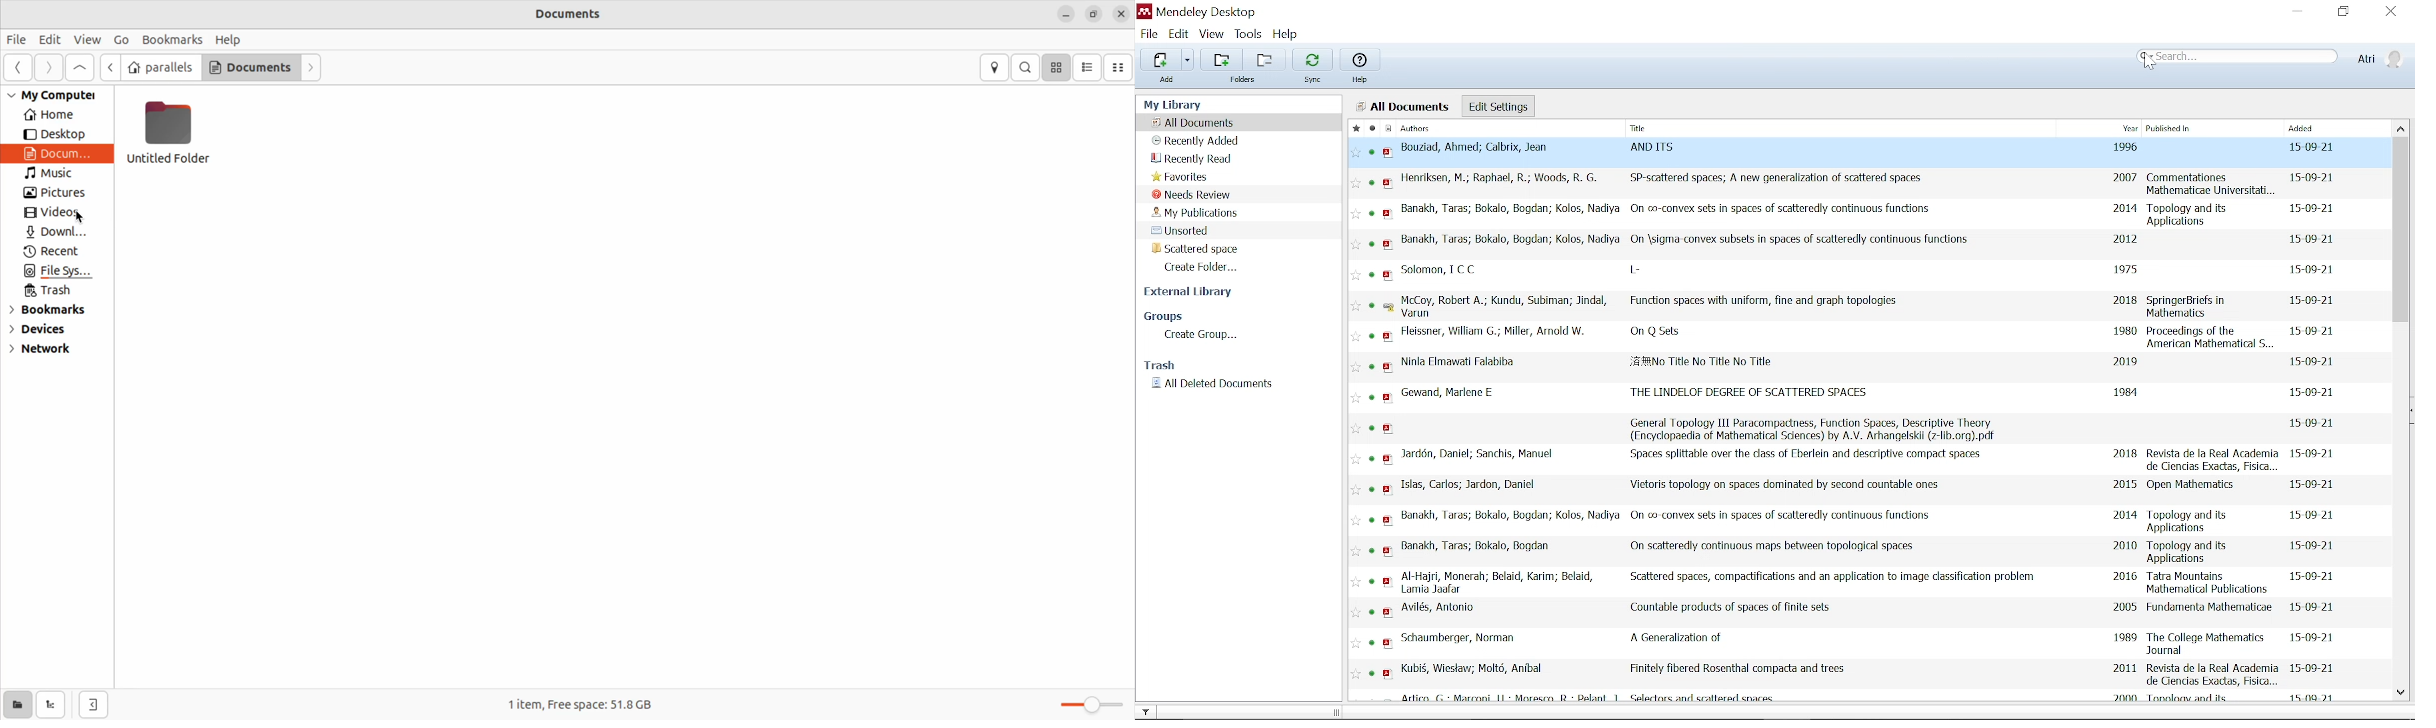 This screenshot has height=728, width=2436. What do you see at coordinates (2130, 127) in the screenshot?
I see `Year` at bounding box center [2130, 127].